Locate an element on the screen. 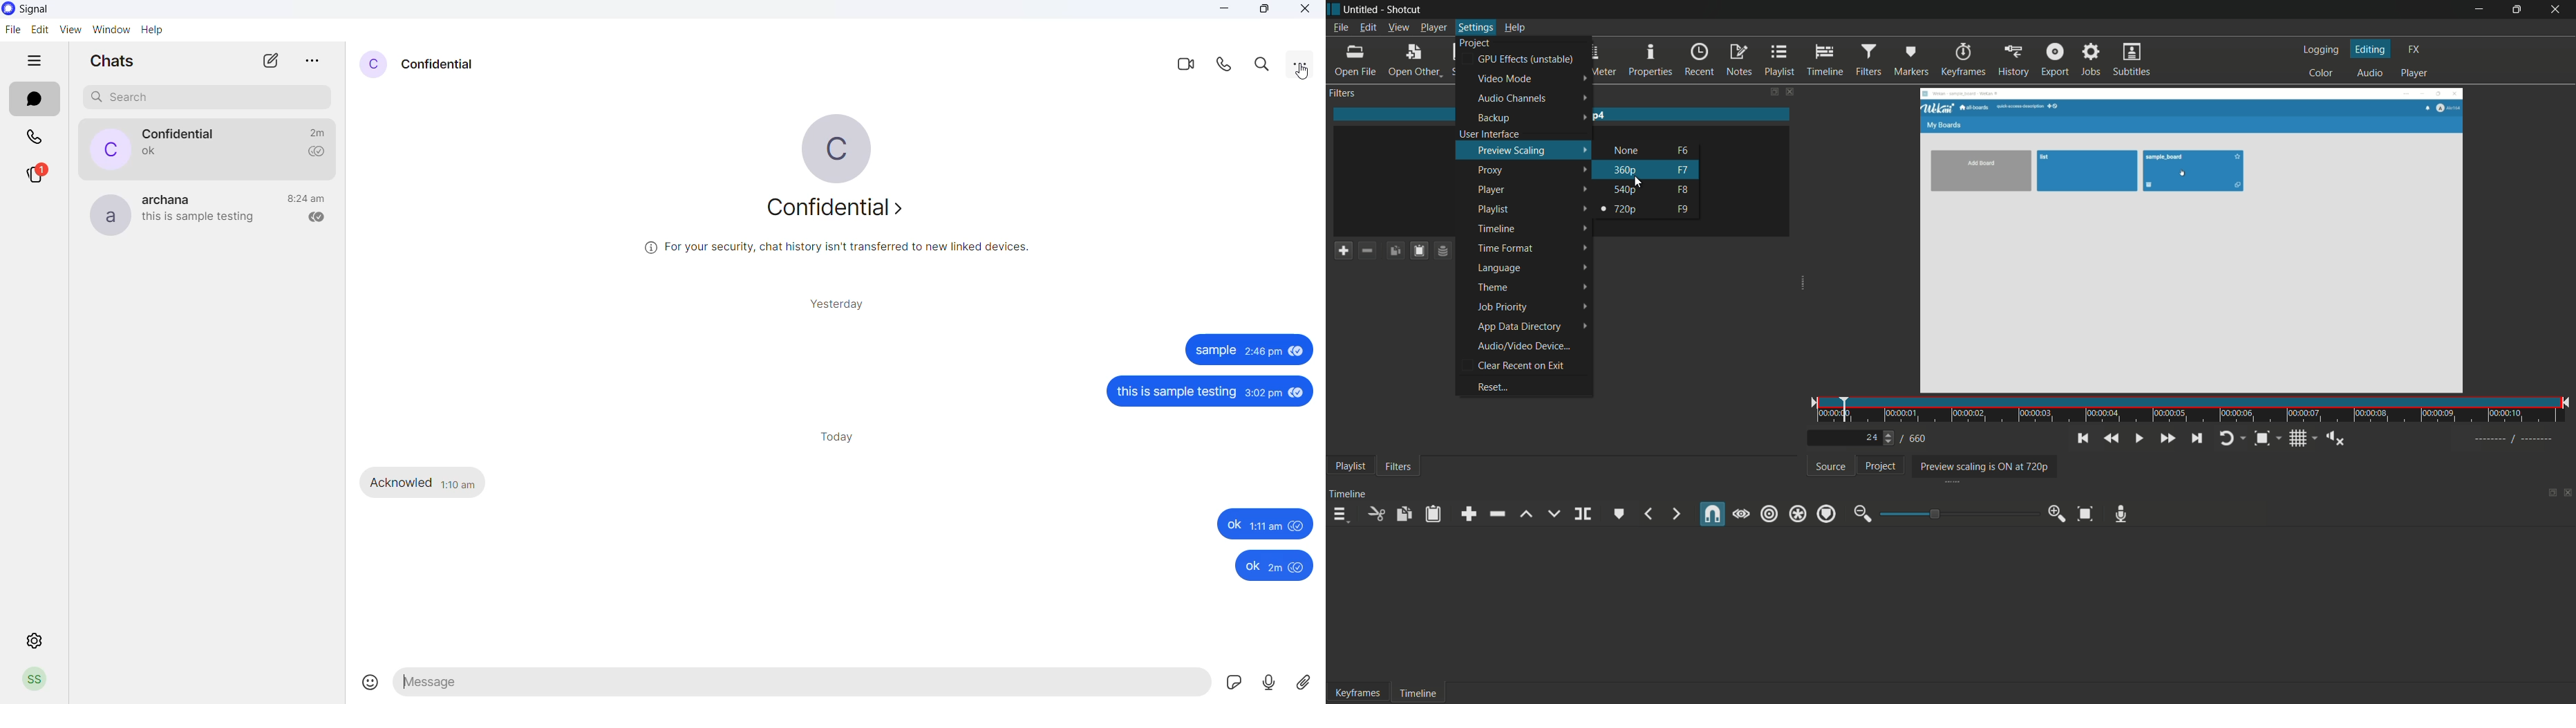  received messages  is located at coordinates (427, 483).